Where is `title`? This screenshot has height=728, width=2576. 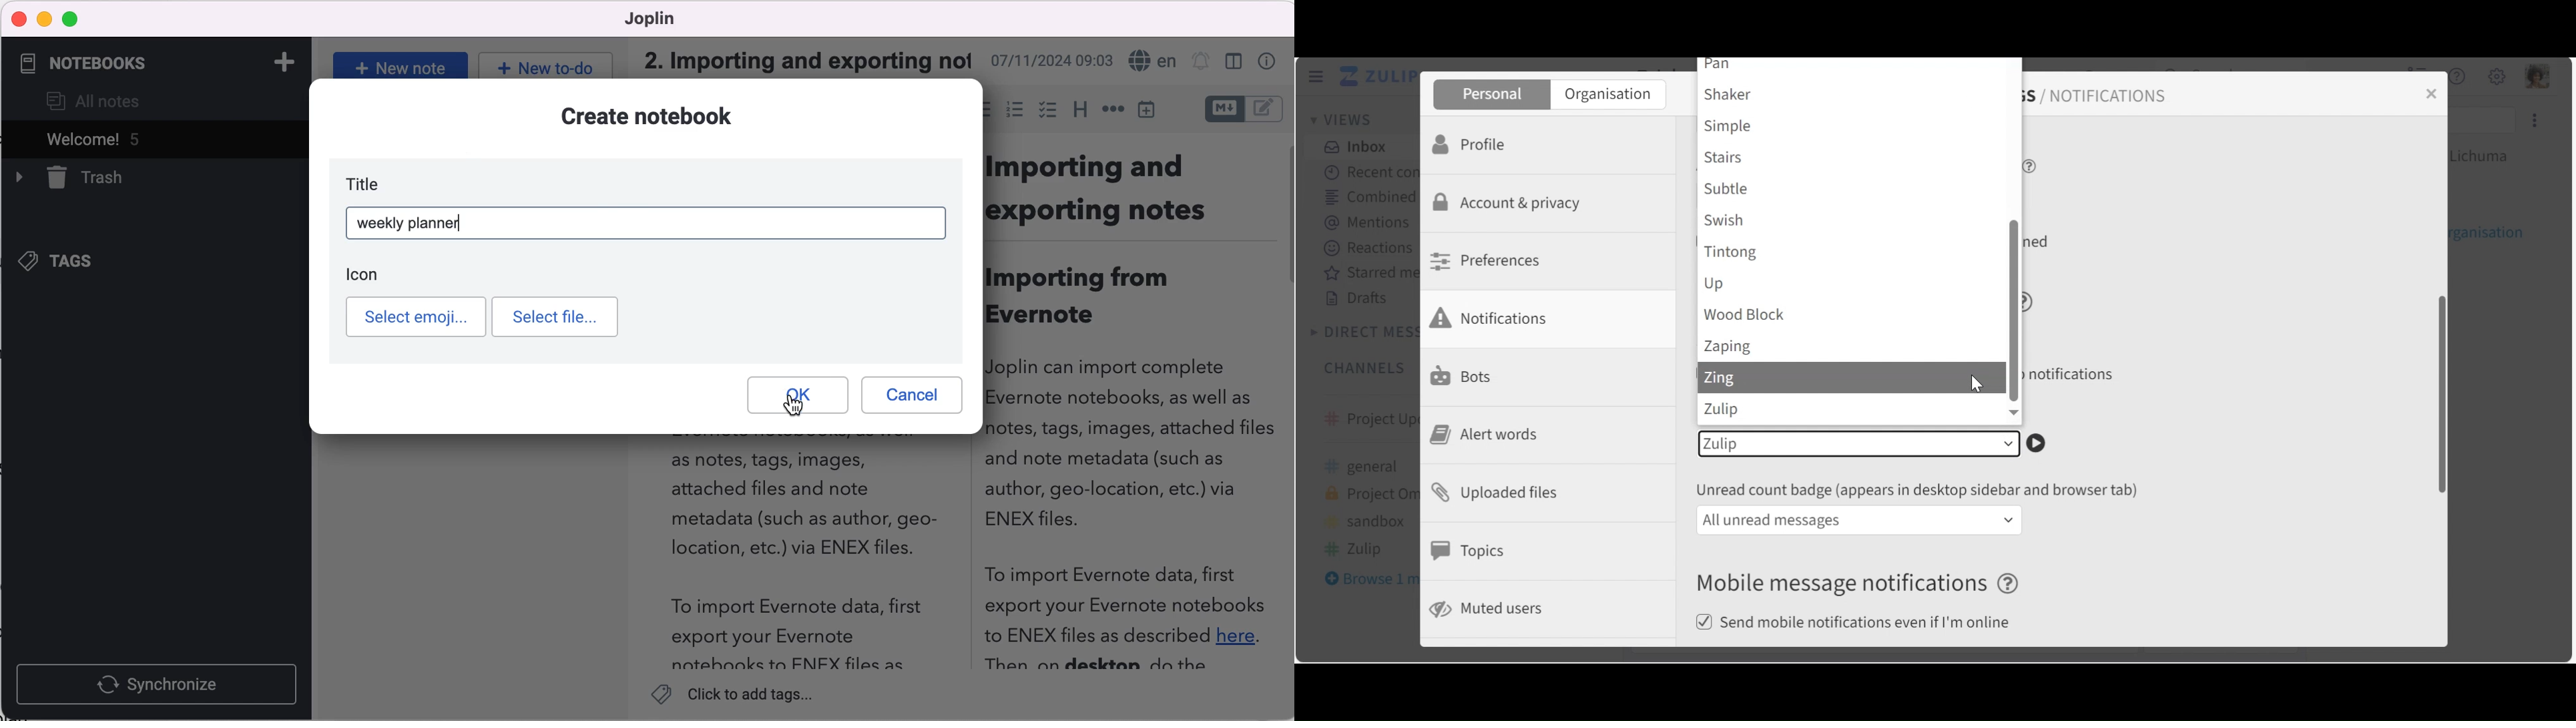
title is located at coordinates (371, 184).